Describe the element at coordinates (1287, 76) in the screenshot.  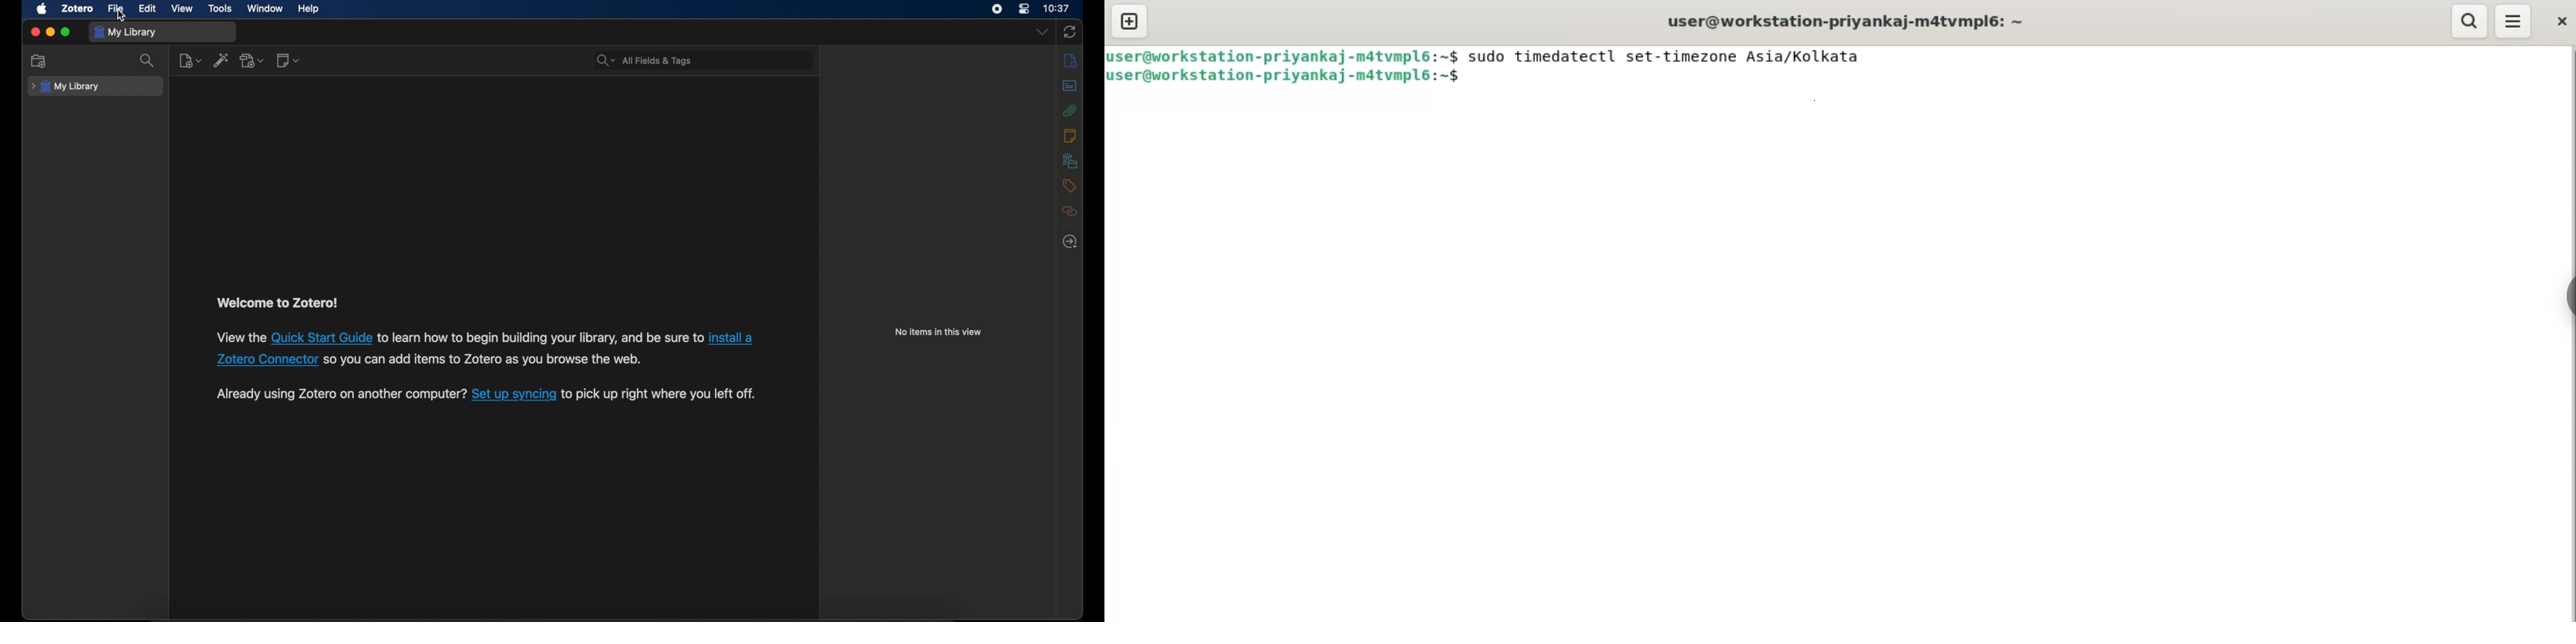
I see `user@workstation-priyankaj-mdatvmpl6:~$` at that location.